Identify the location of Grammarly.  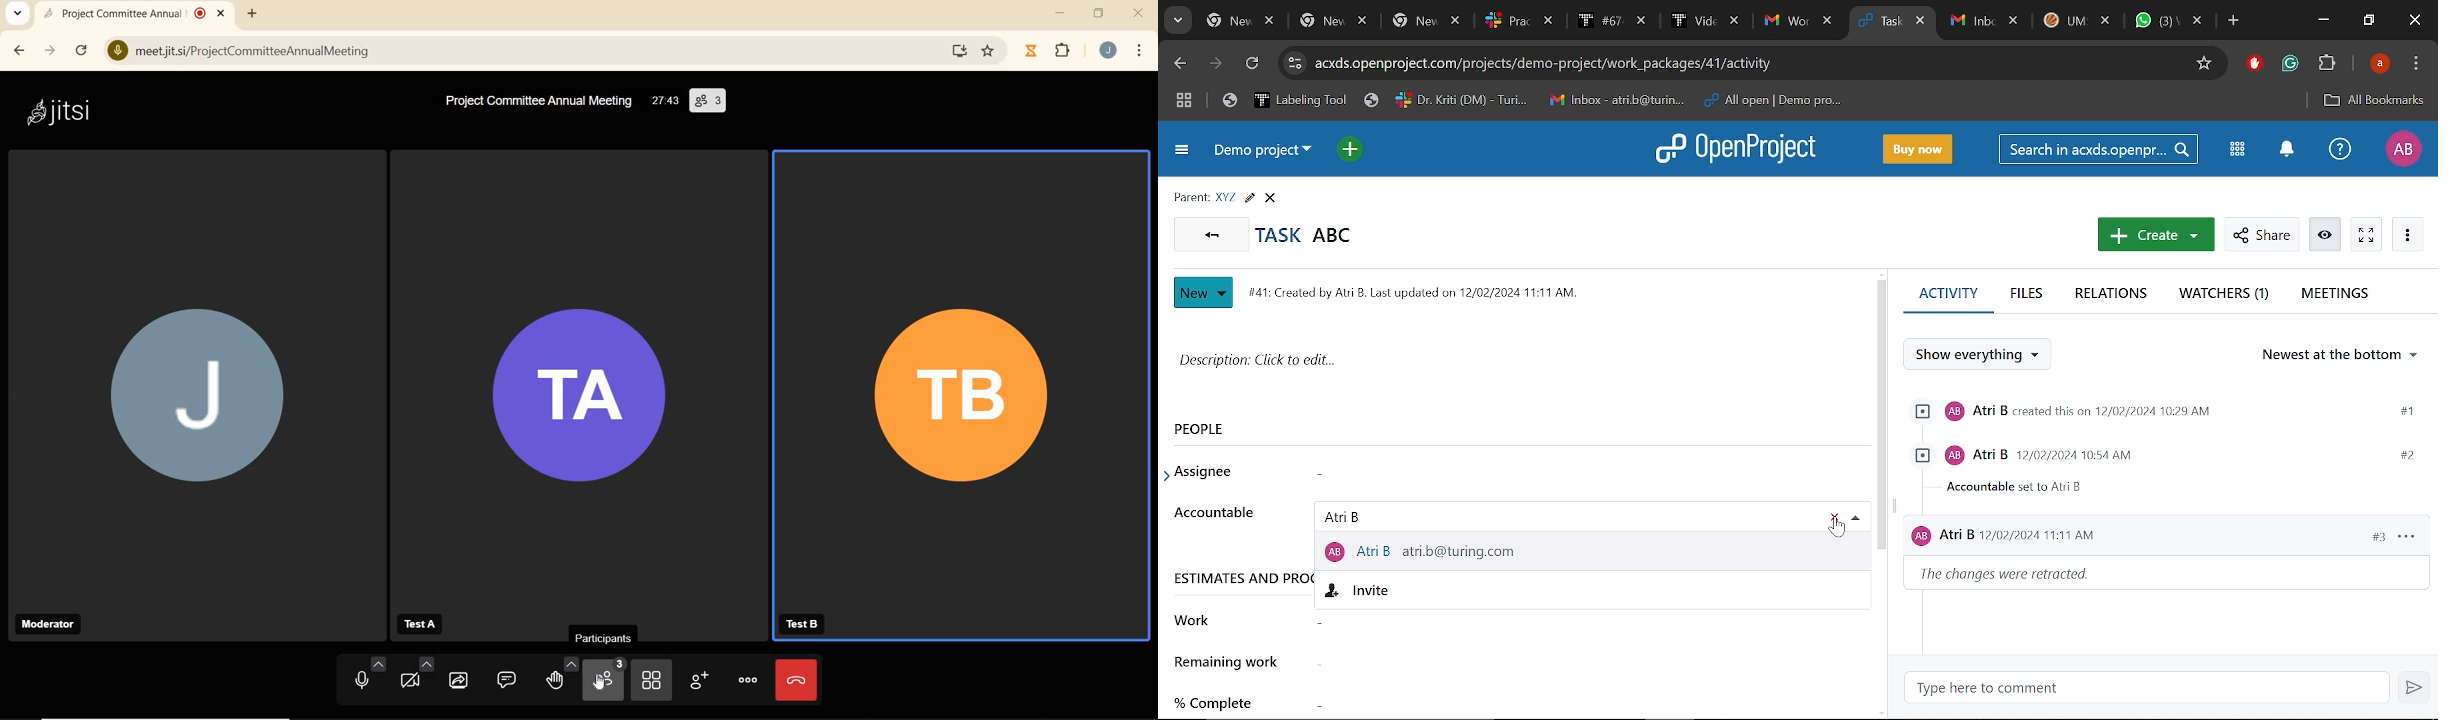
(2290, 65).